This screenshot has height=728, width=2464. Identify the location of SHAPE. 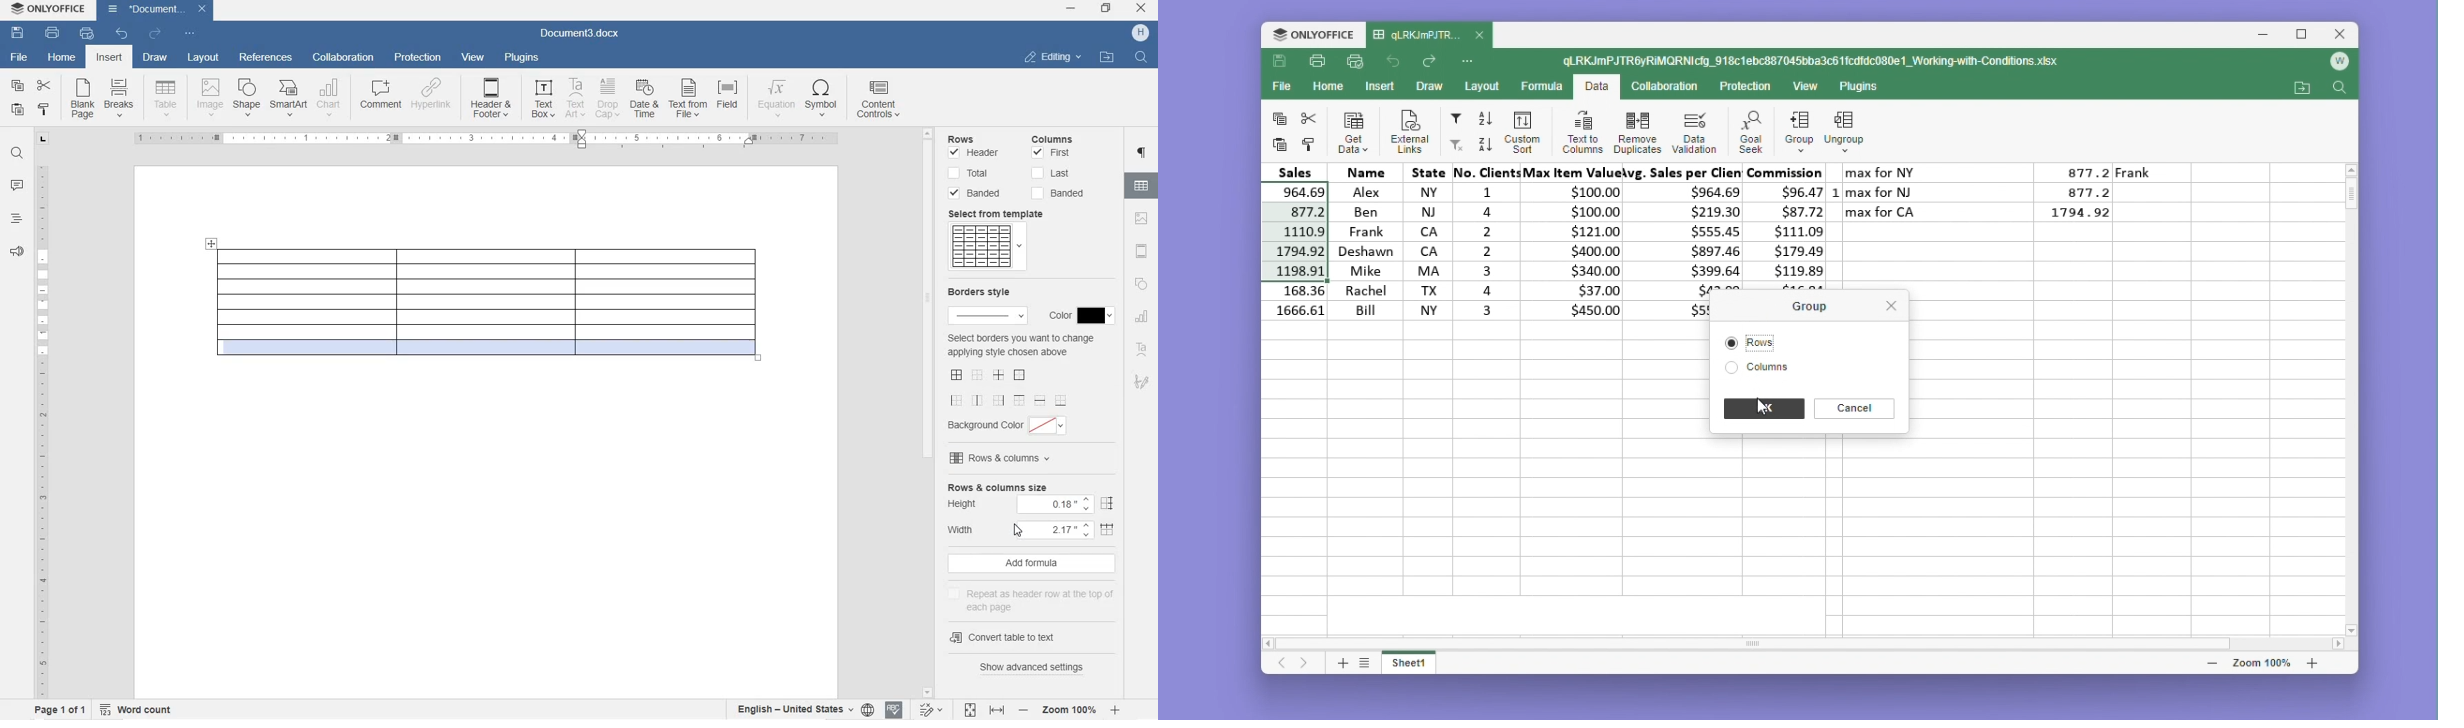
(1142, 283).